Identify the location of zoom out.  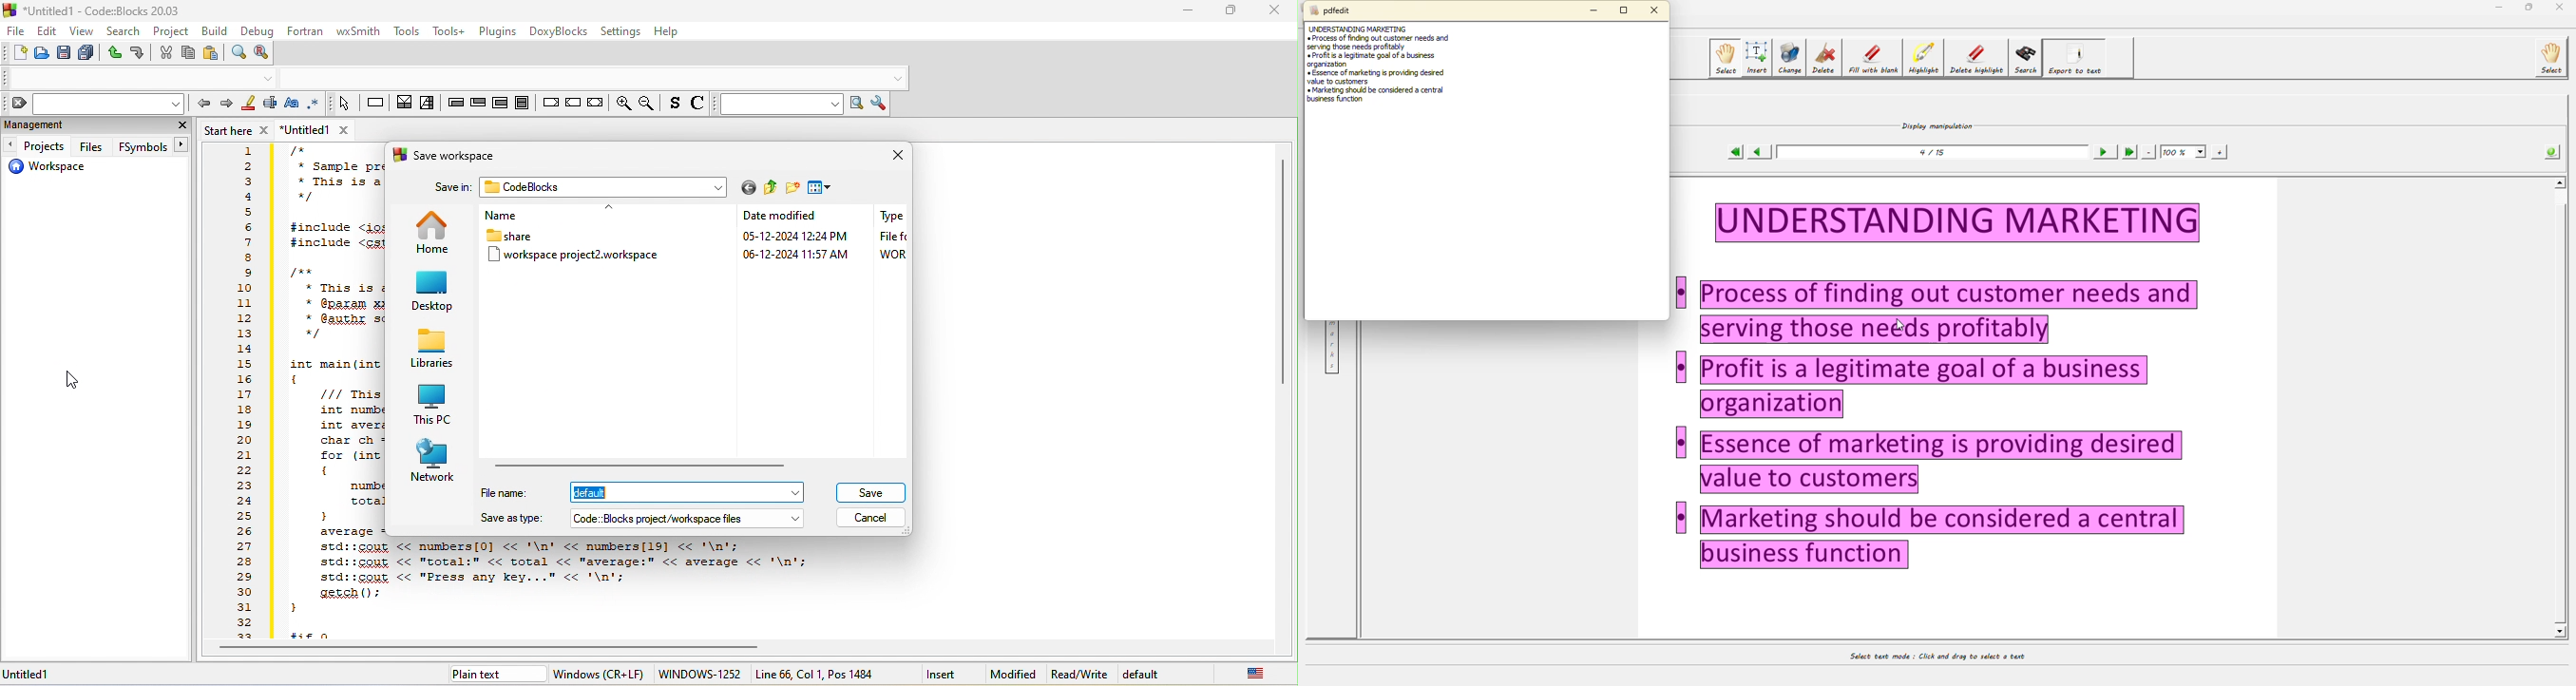
(649, 104).